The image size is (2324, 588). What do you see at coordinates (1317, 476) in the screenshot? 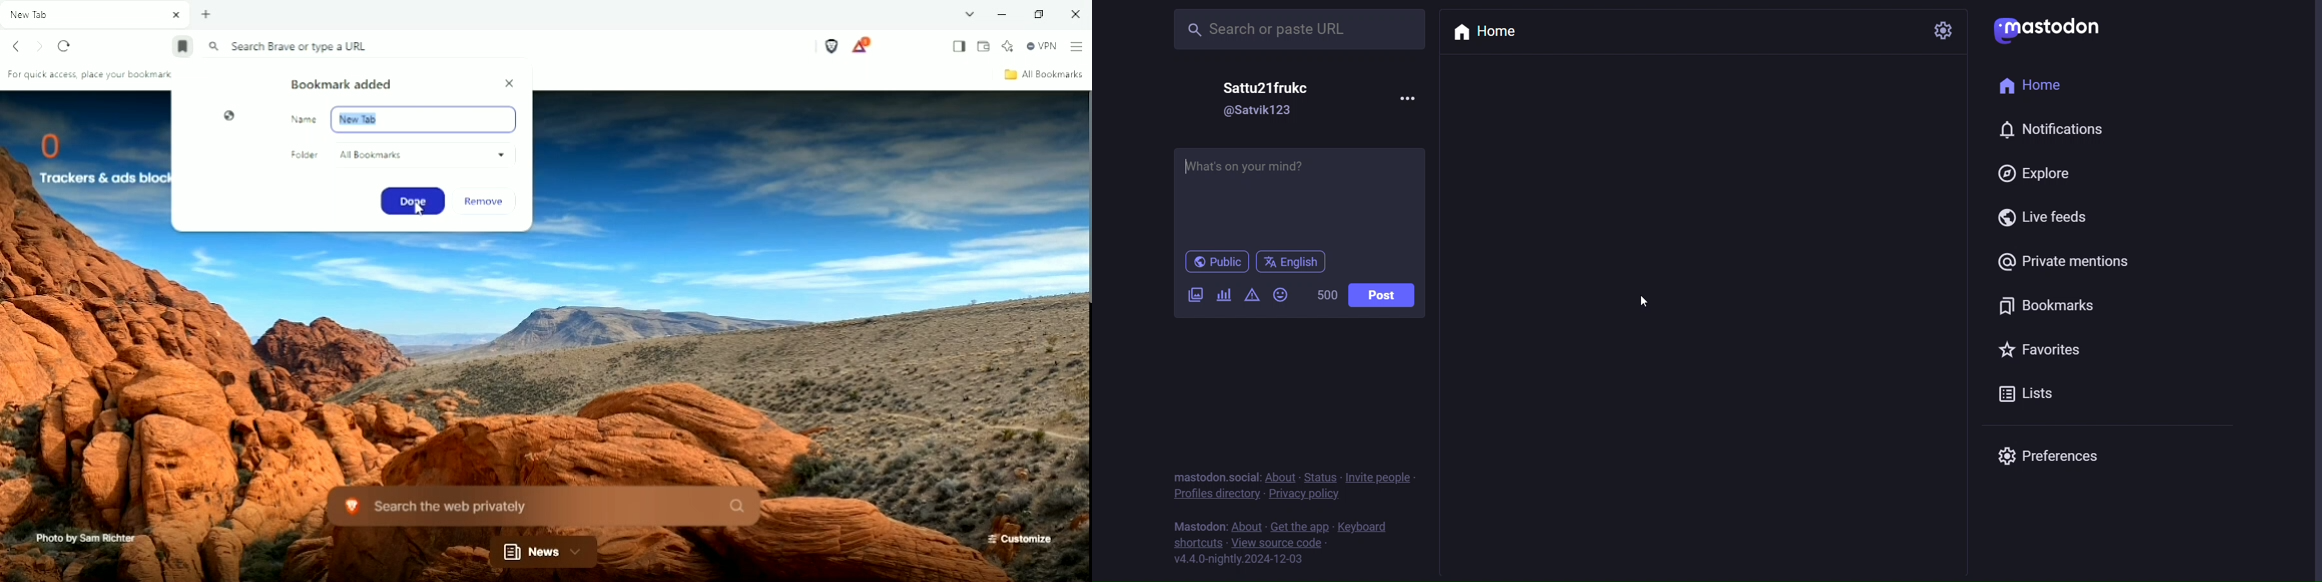
I see `status` at bounding box center [1317, 476].